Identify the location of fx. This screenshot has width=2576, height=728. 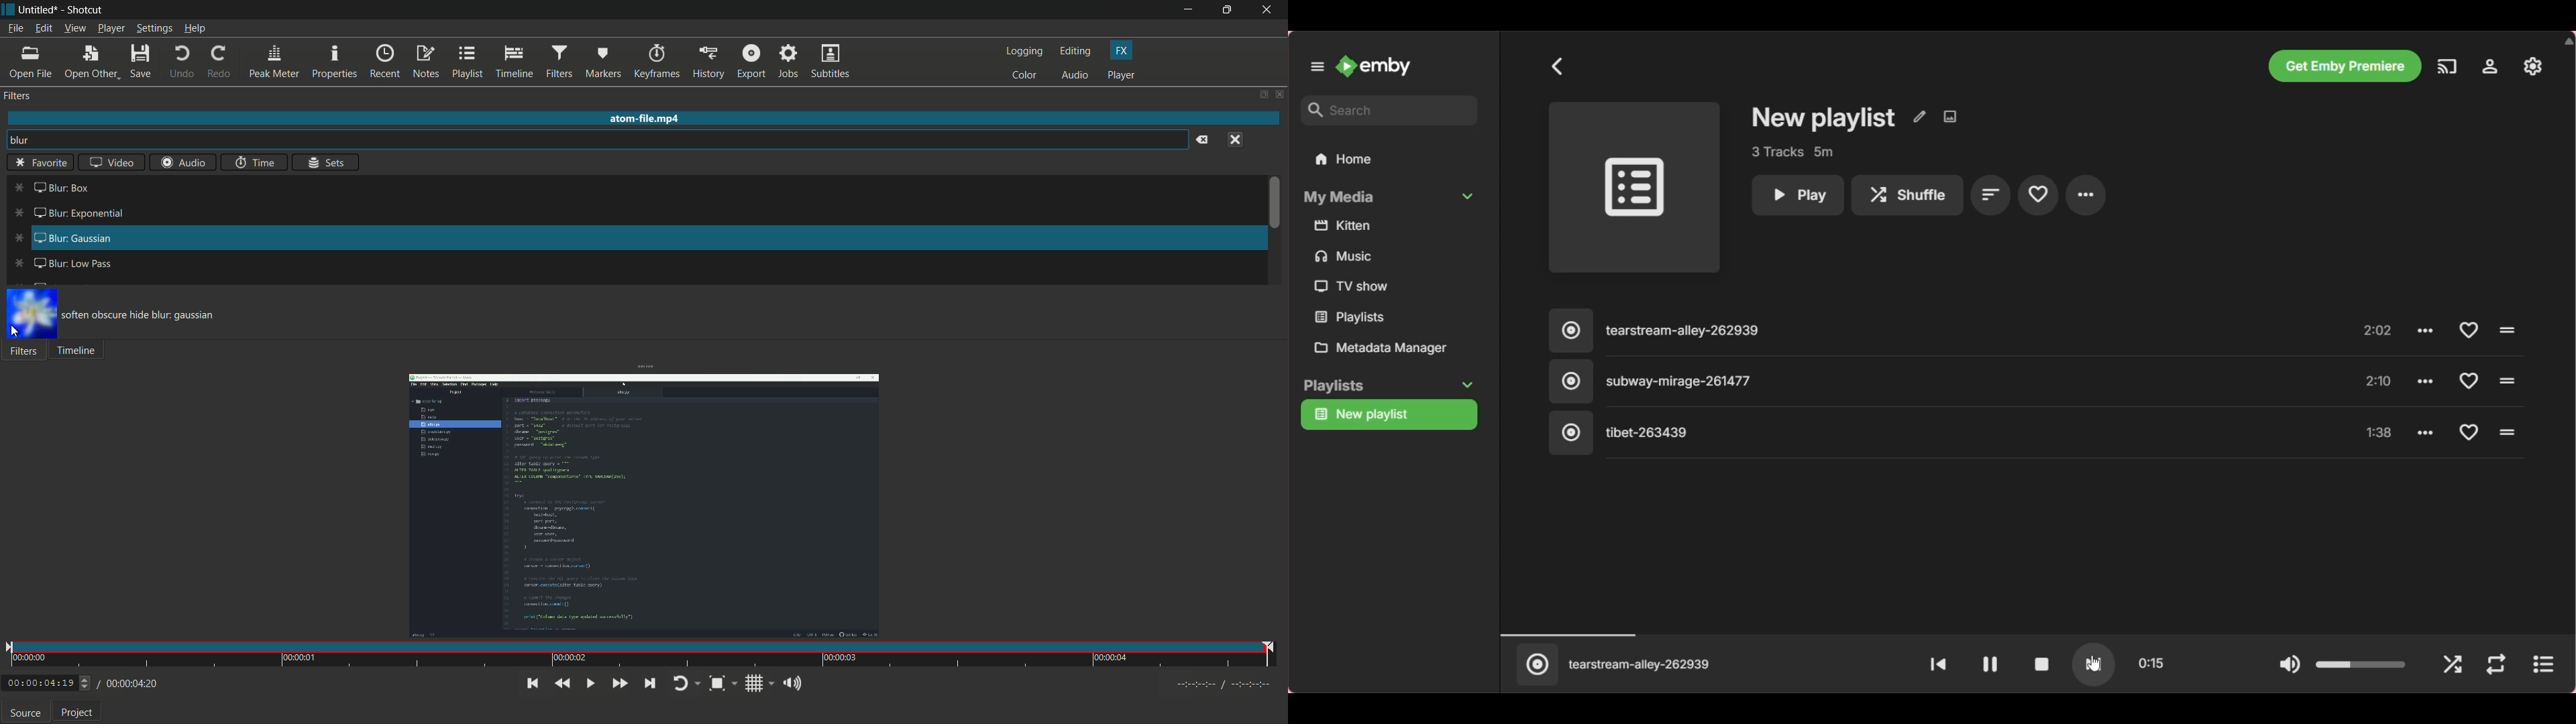
(1122, 51).